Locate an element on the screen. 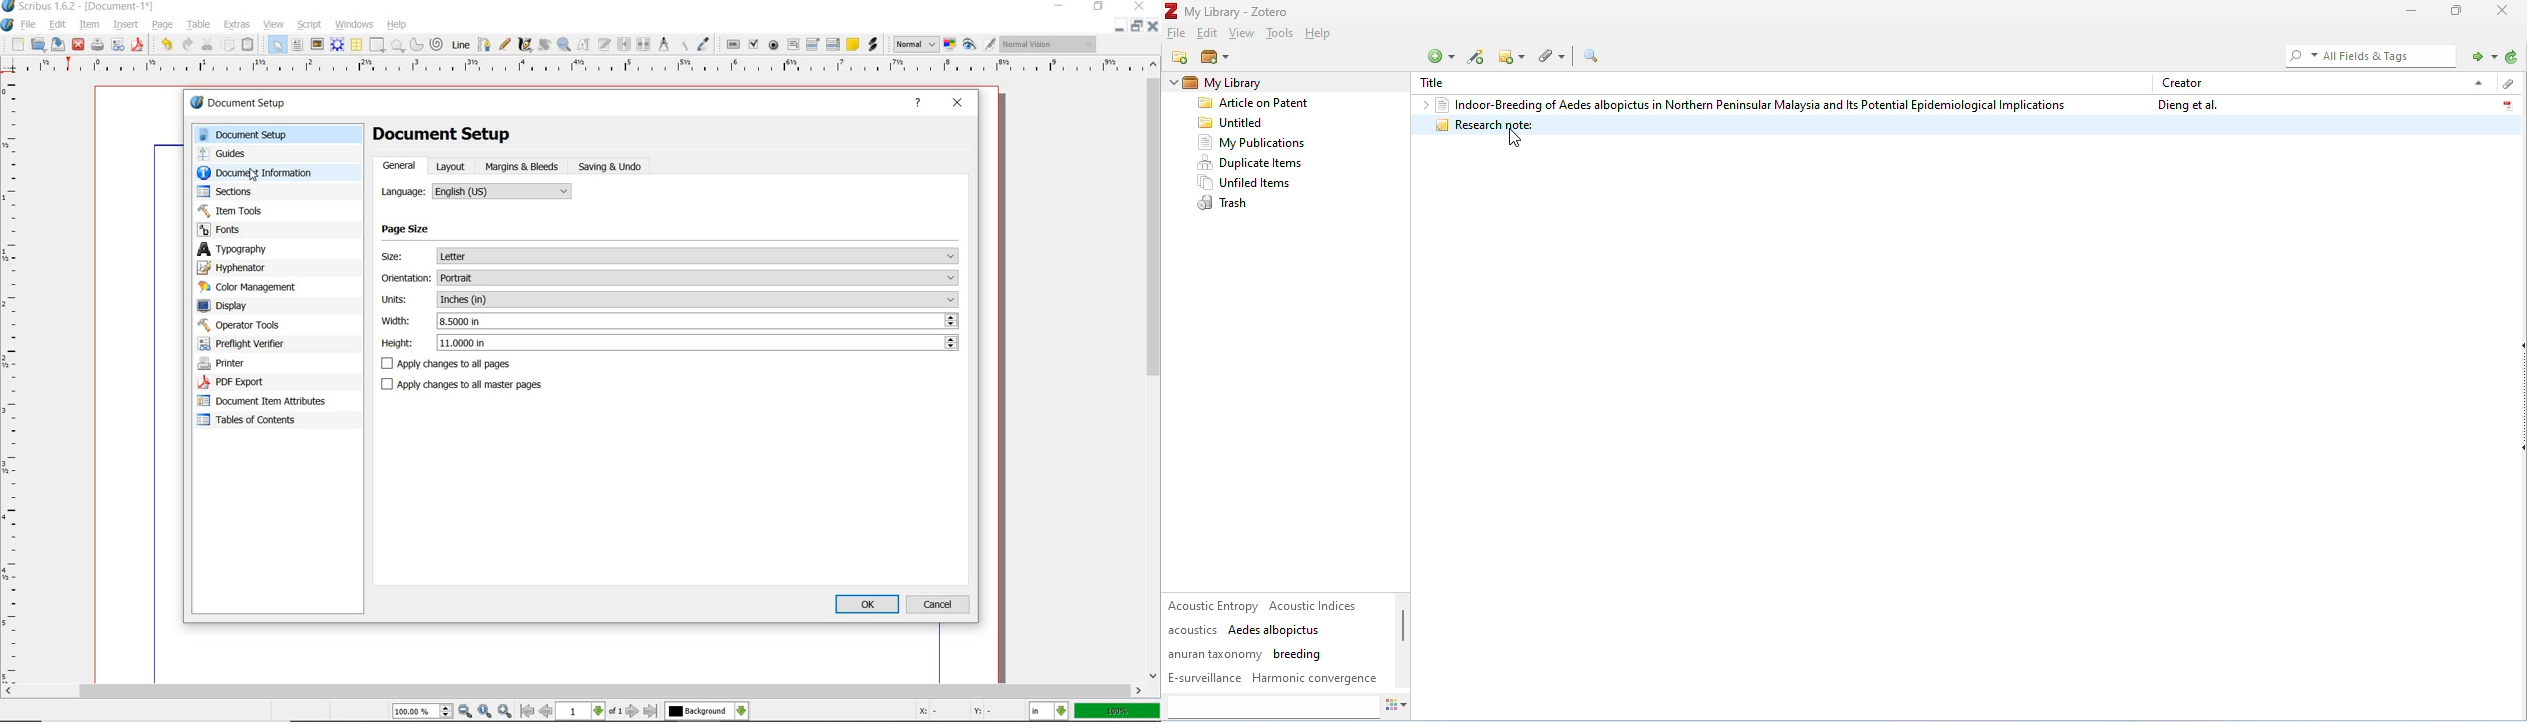 This screenshot has width=2548, height=728. minimize is located at coordinates (1058, 6).